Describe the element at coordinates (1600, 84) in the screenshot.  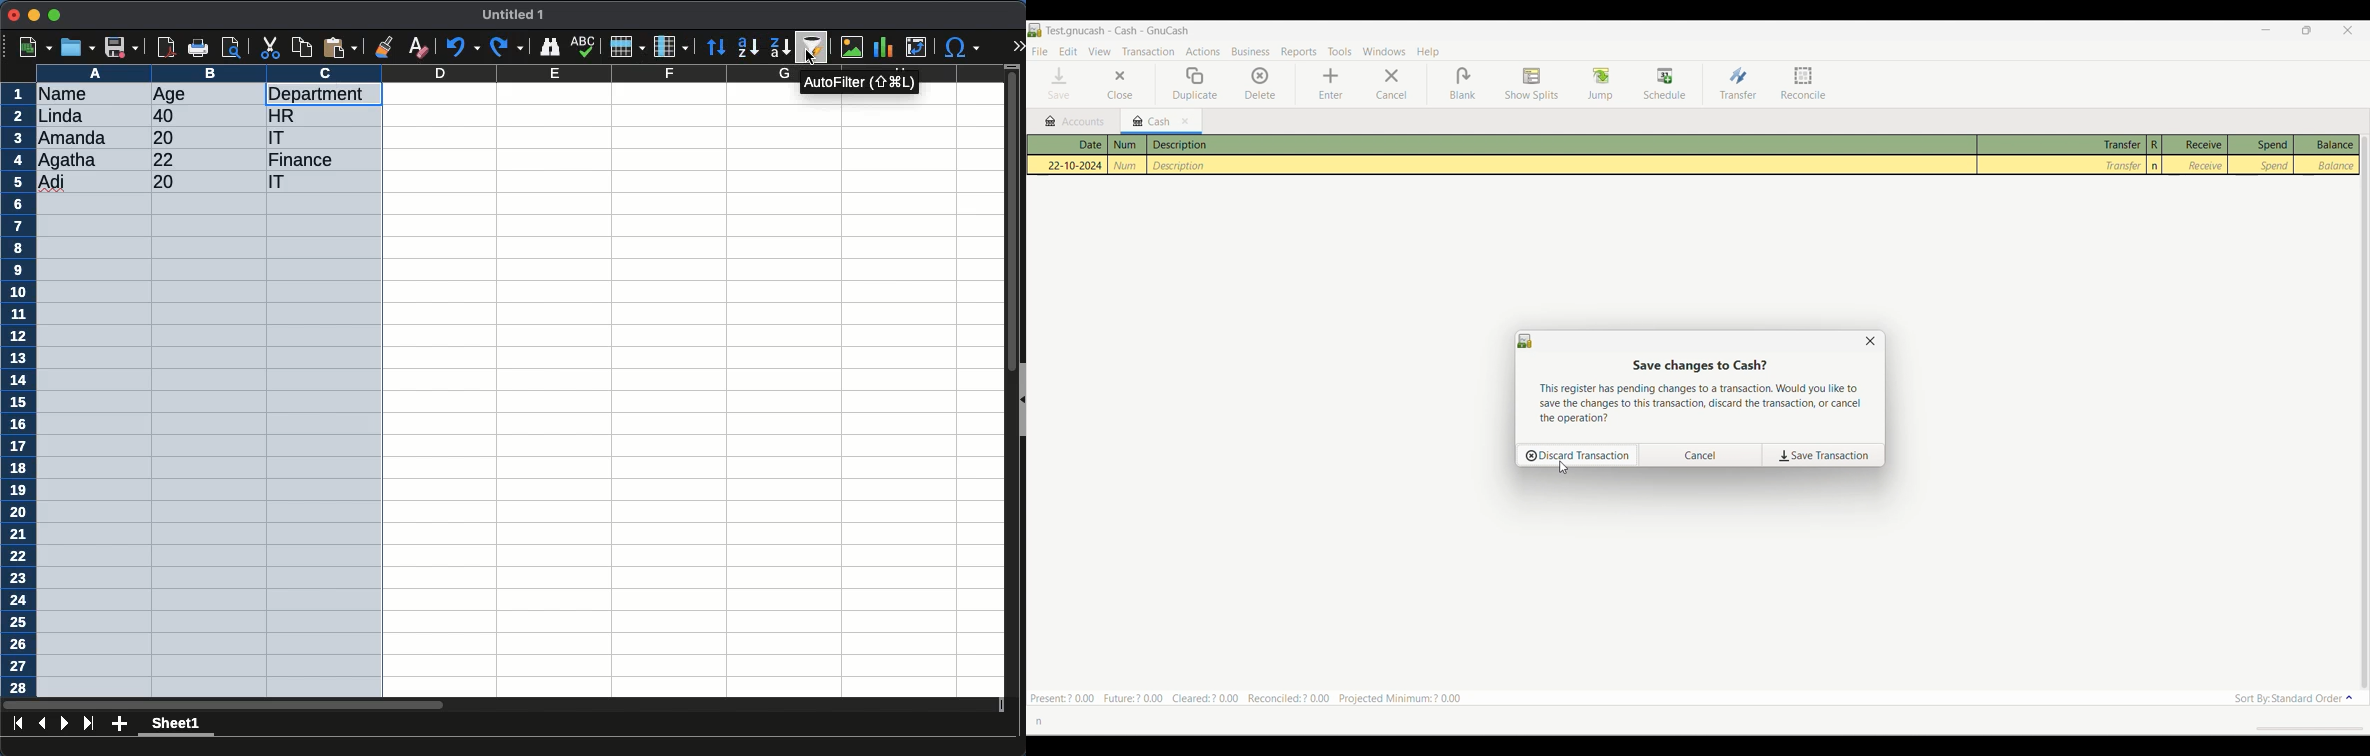
I see `Jump` at that location.